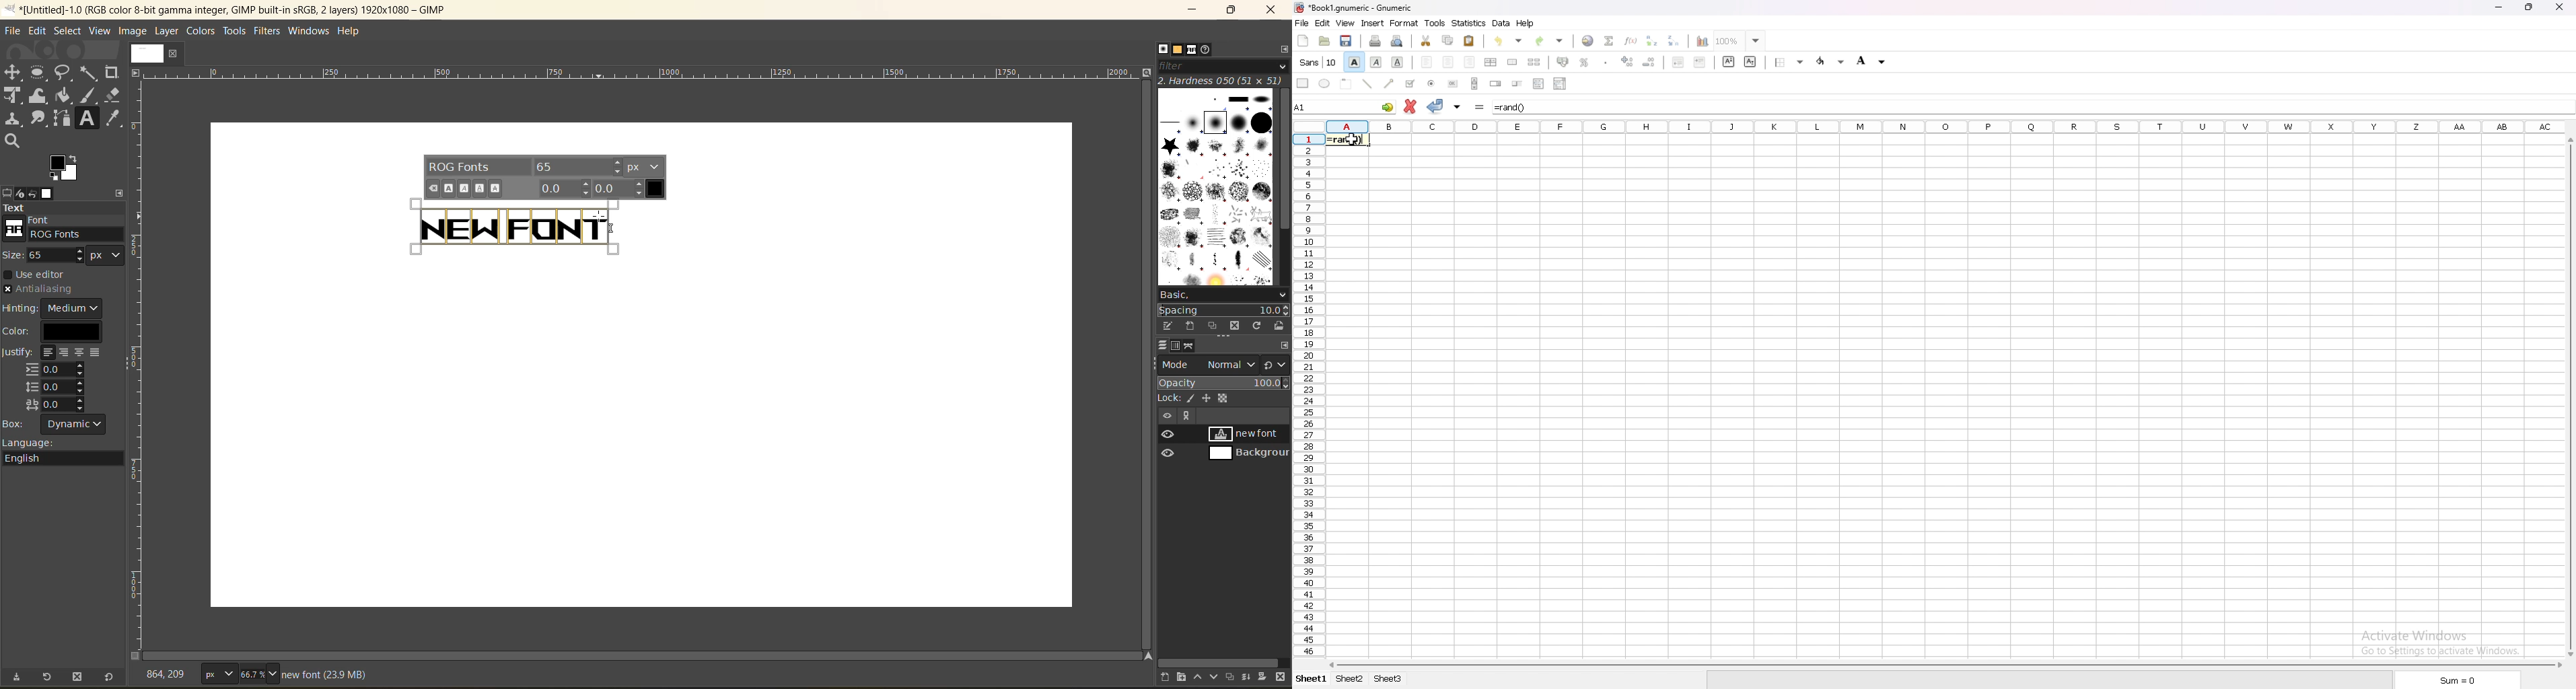 This screenshot has width=2576, height=700. I want to click on image, so click(143, 52).